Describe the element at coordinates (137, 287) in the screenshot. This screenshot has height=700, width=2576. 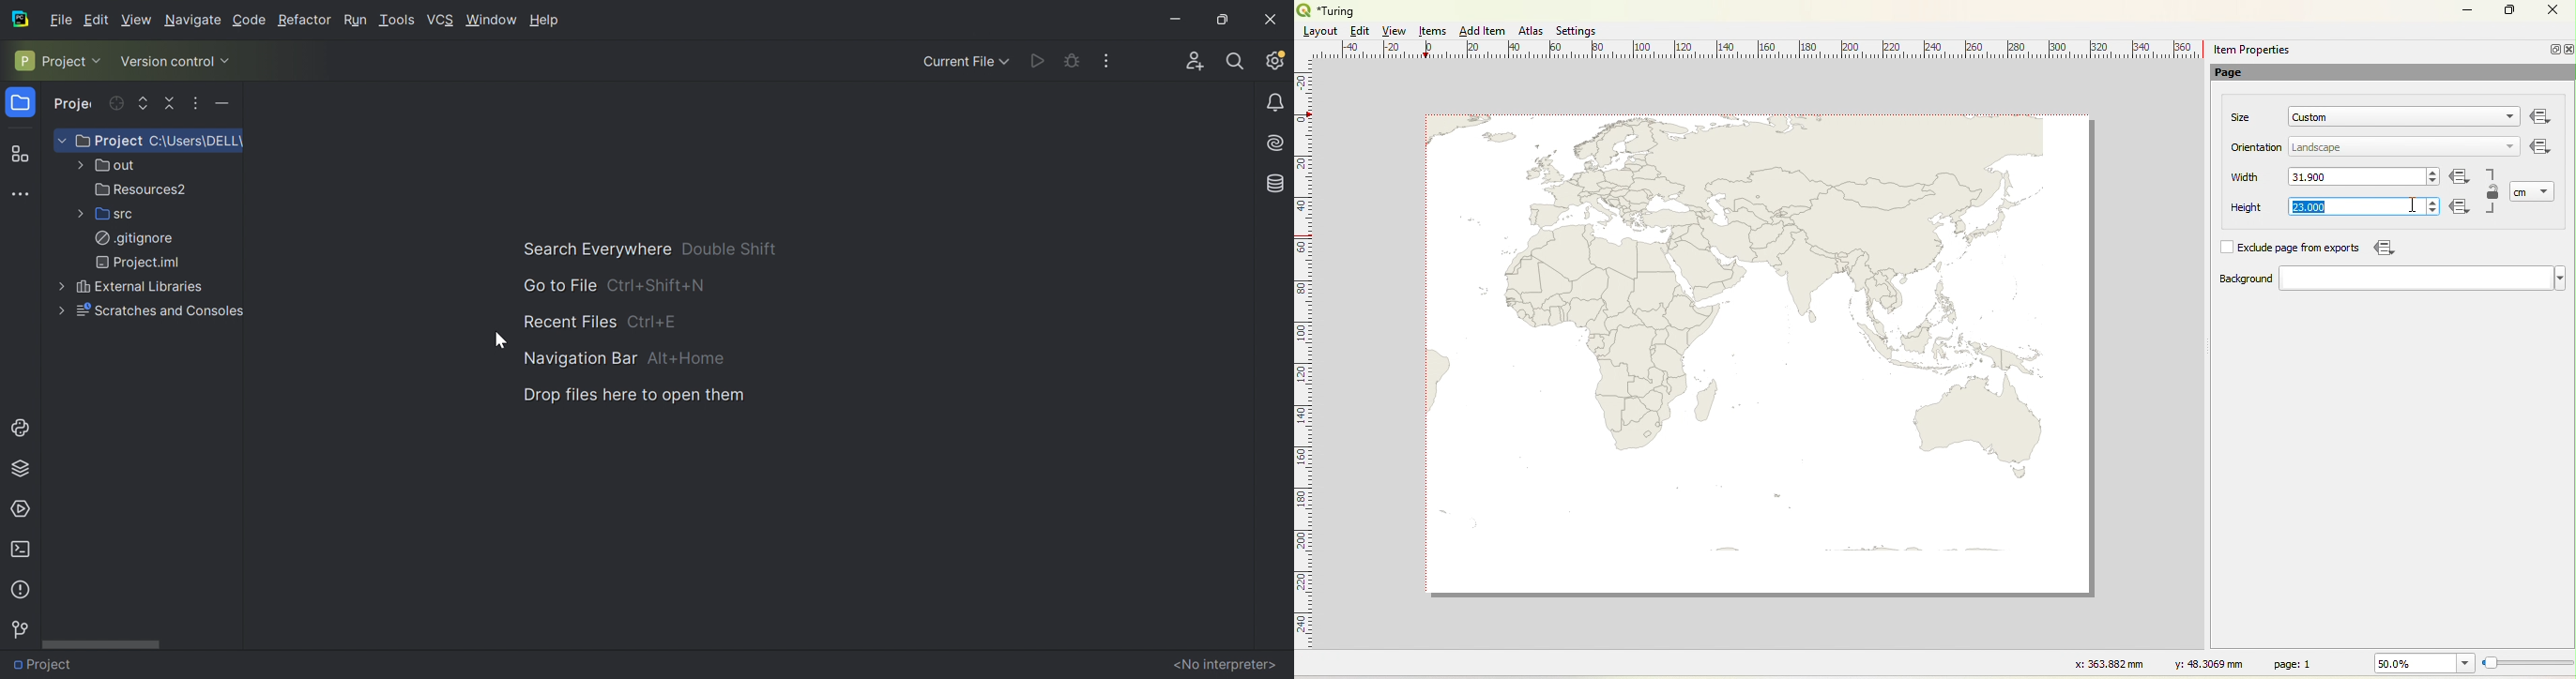
I see `External Libraries` at that location.